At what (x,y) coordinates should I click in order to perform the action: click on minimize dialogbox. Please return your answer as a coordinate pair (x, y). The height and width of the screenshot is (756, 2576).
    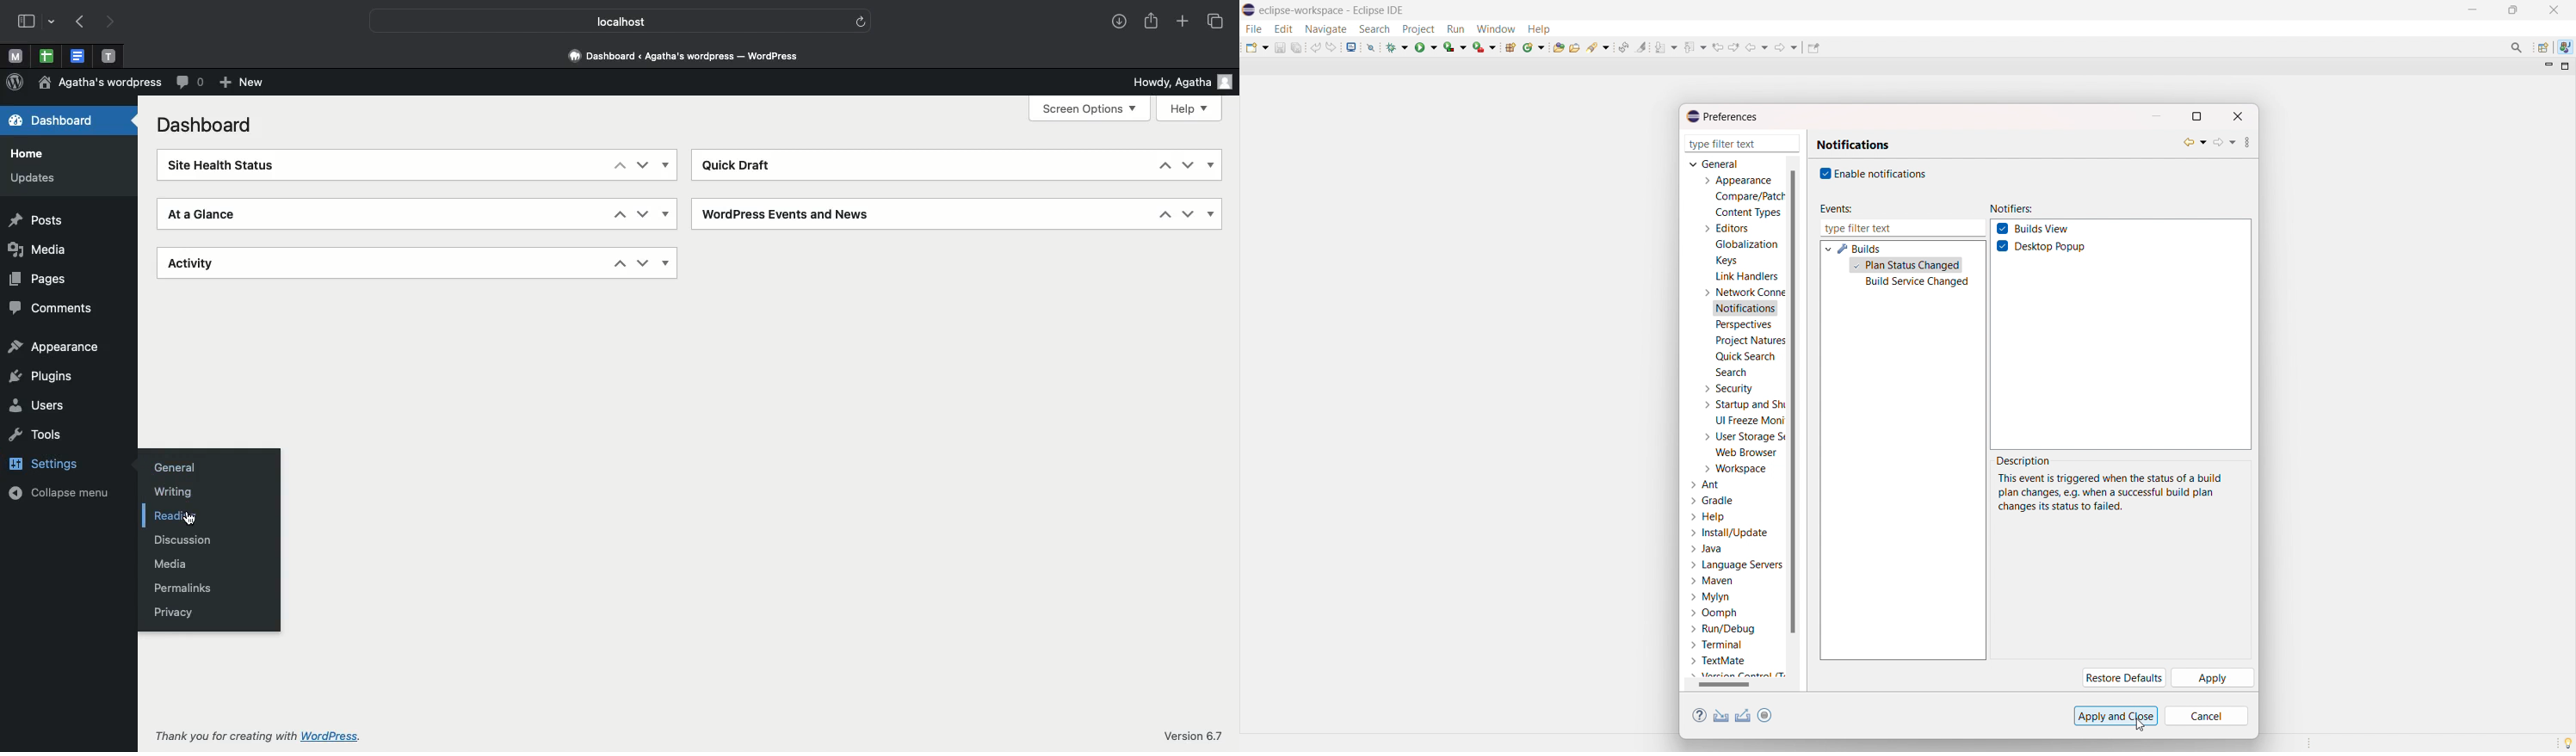
    Looking at the image, I should click on (2156, 116).